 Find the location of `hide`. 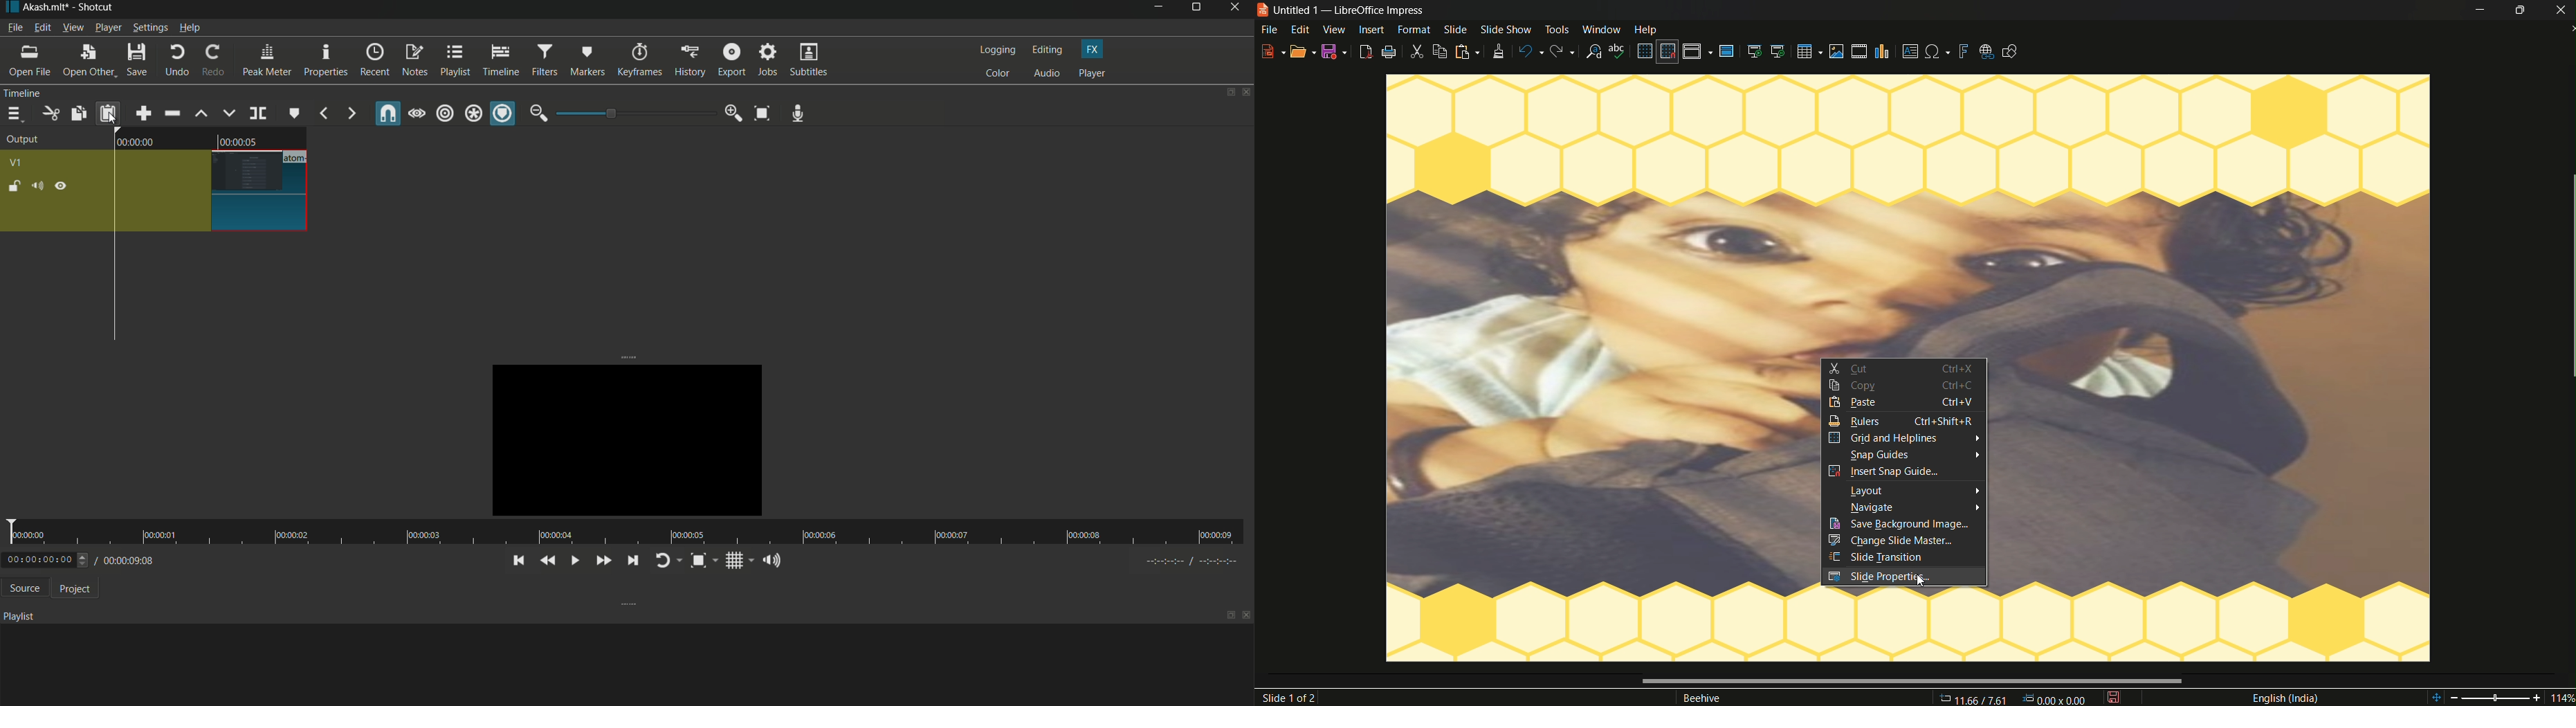

hide is located at coordinates (60, 186).